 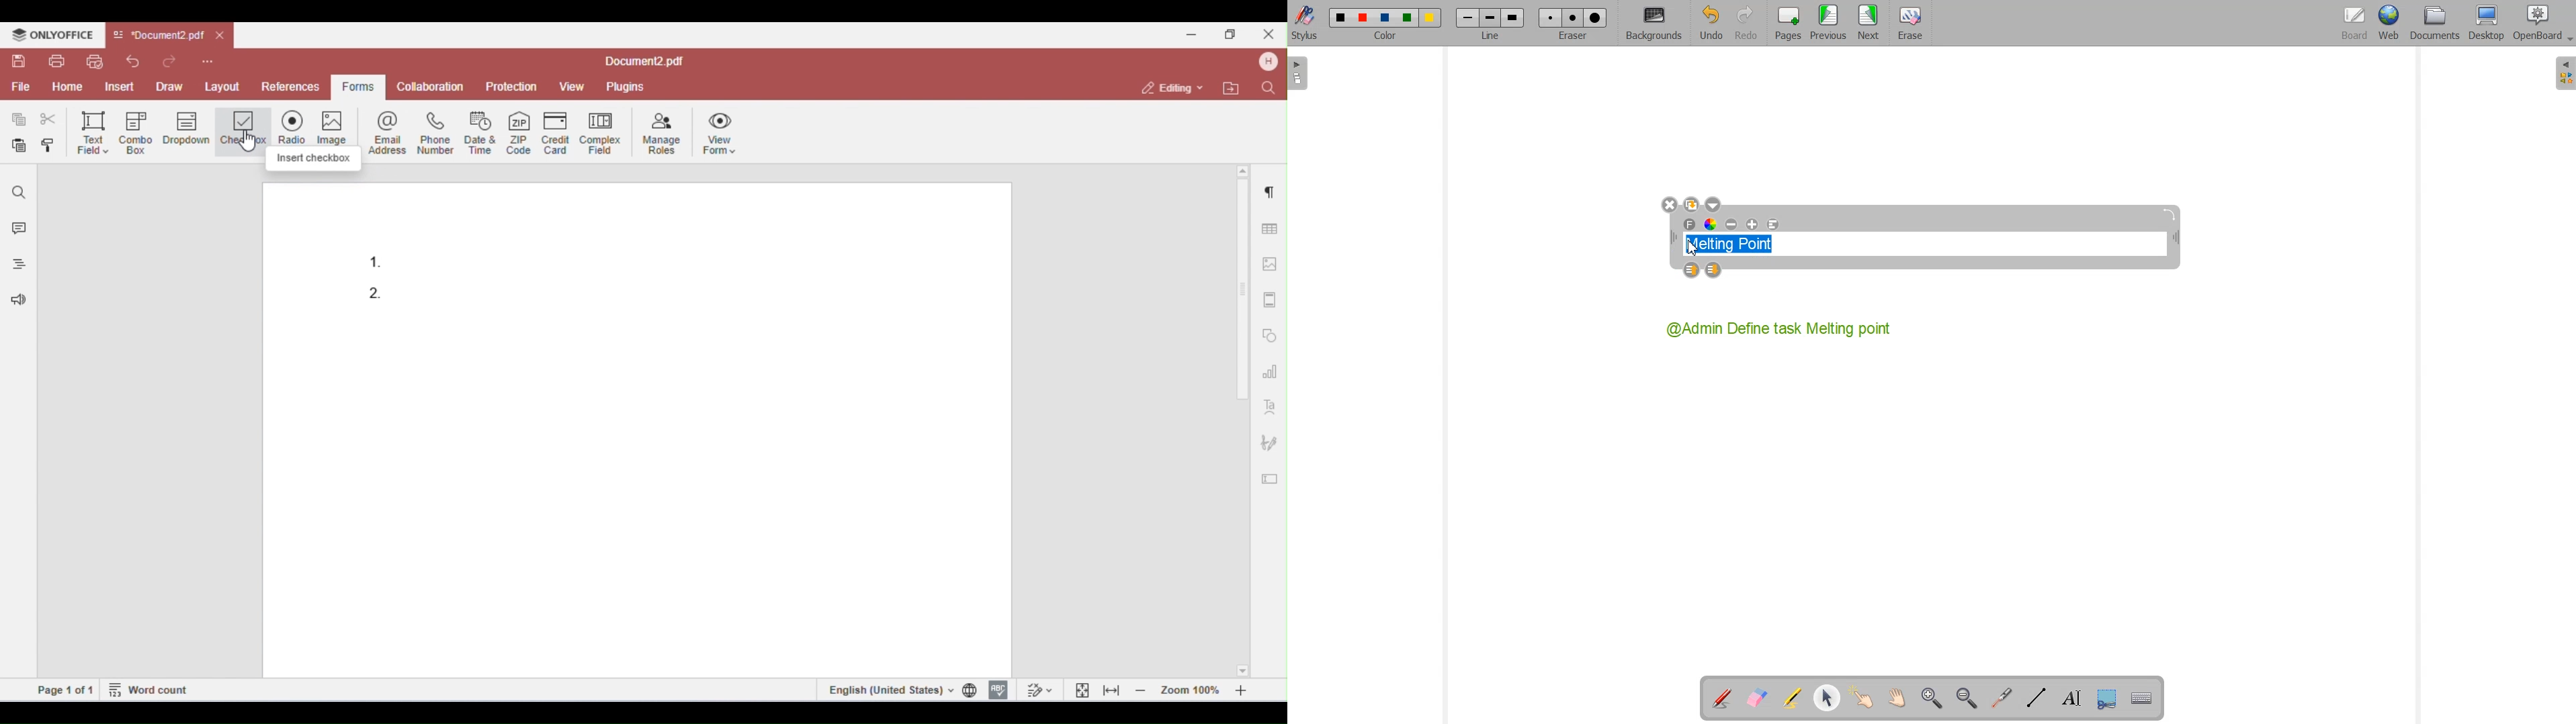 I want to click on insert, so click(x=122, y=86).